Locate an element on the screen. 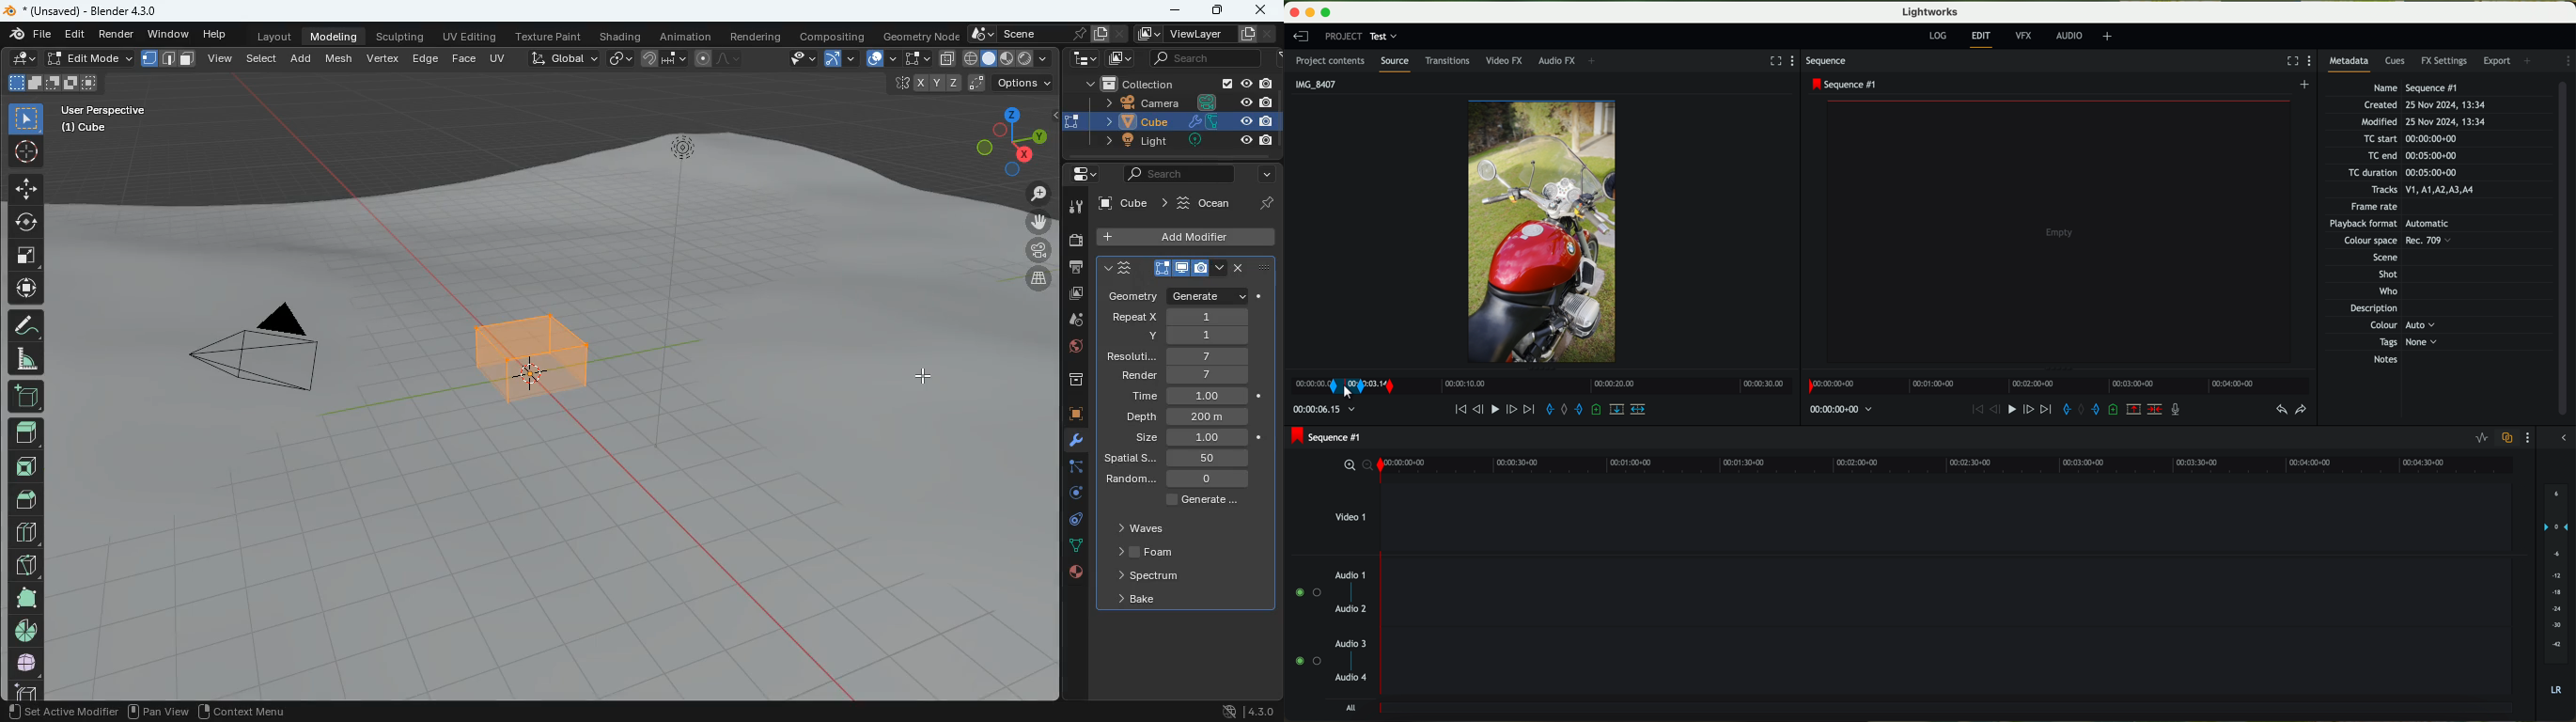 The height and width of the screenshot is (728, 2576). join is located at coordinates (665, 61).